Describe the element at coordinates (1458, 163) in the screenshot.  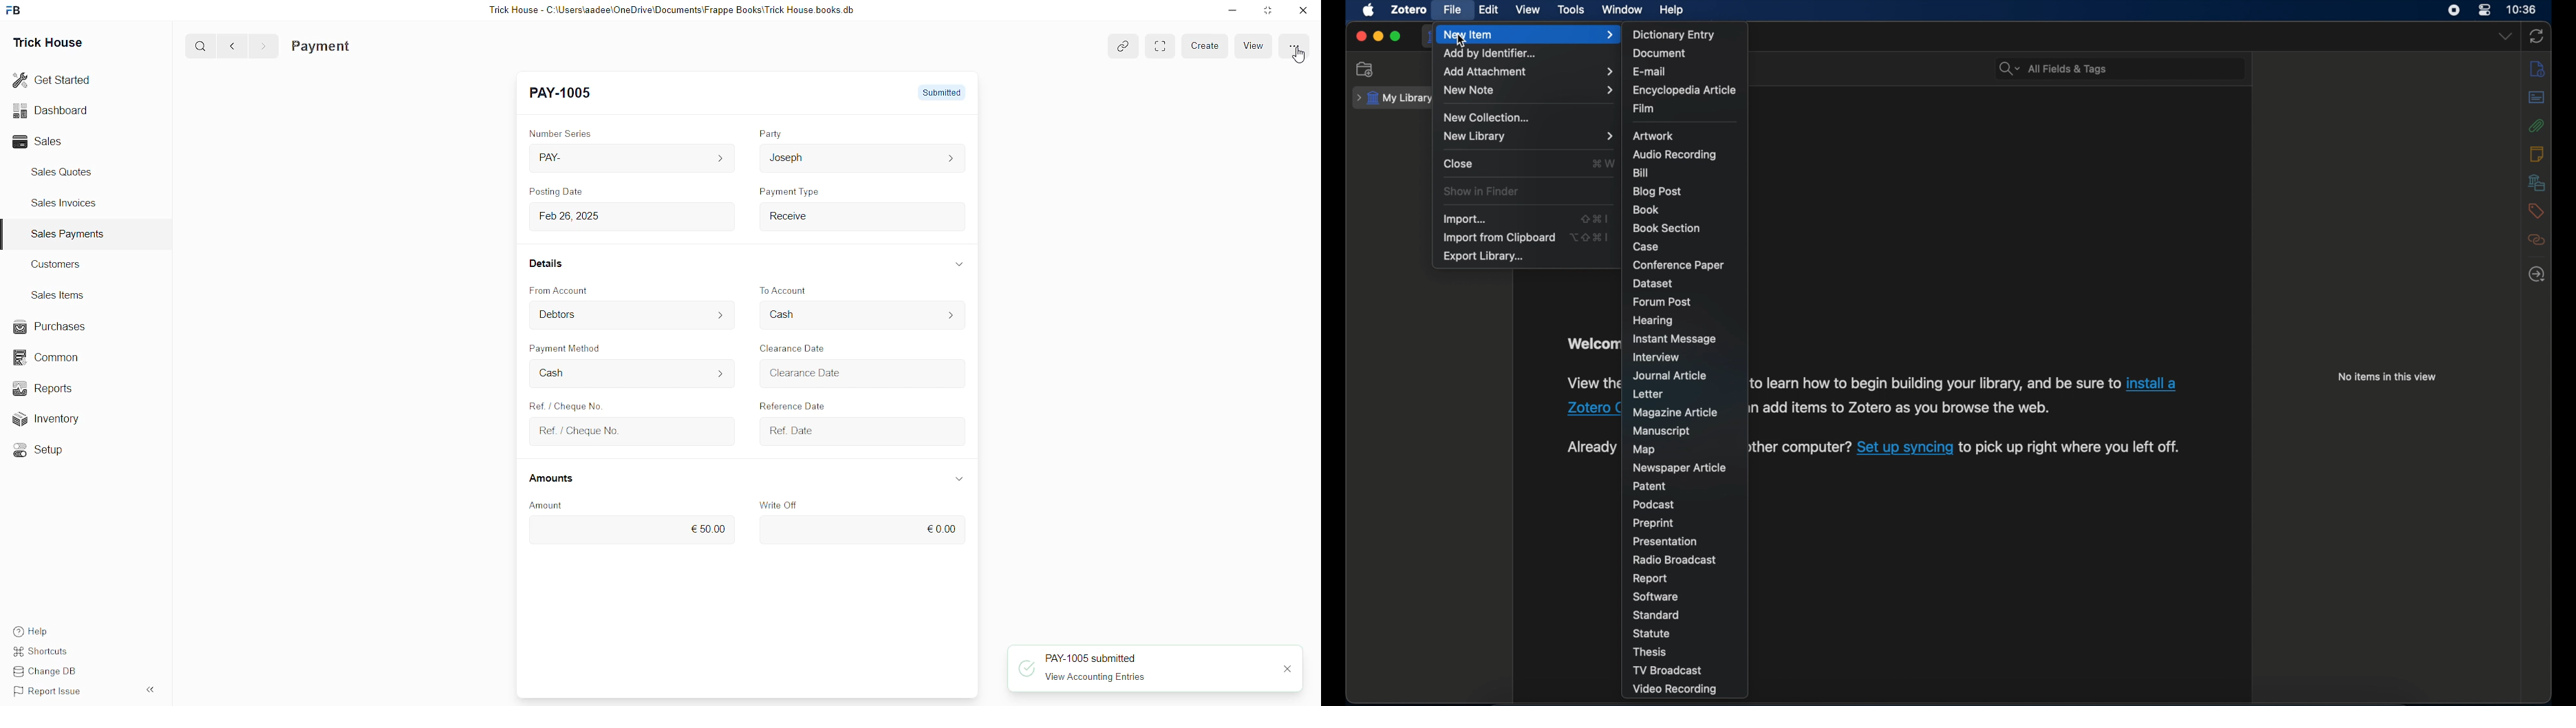
I see `lose` at that location.